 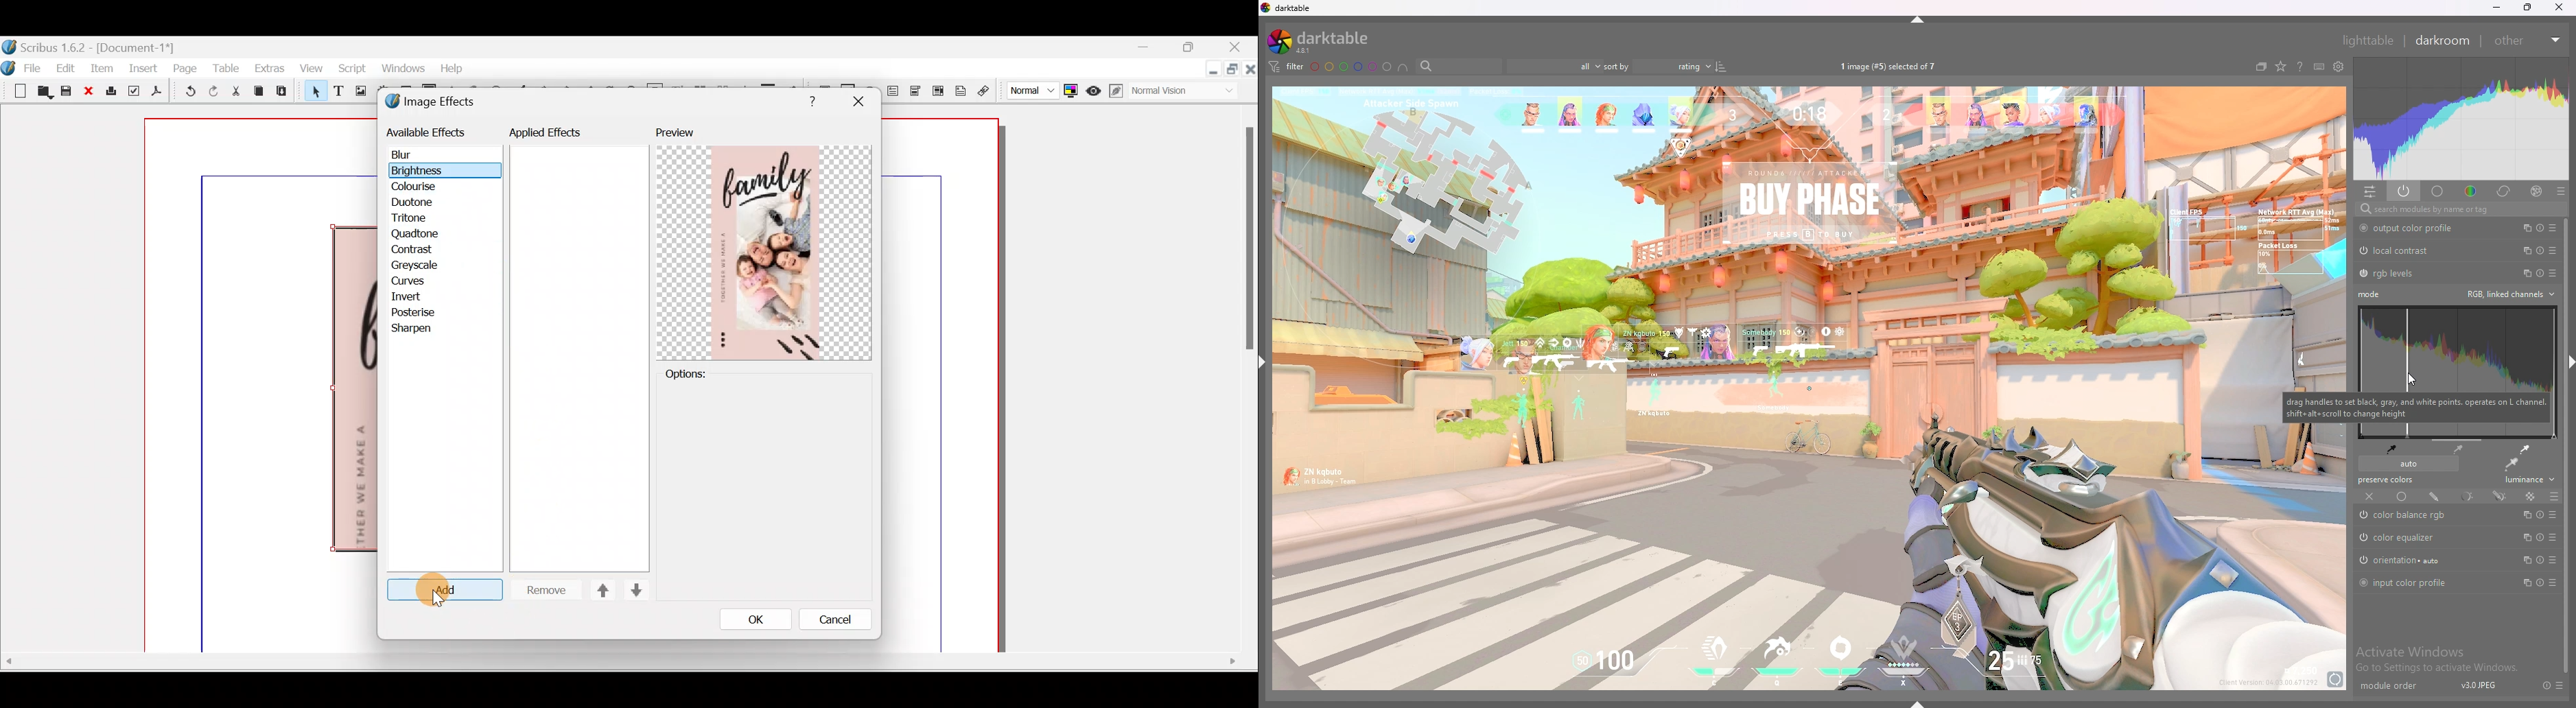 I want to click on Text annotation, so click(x=961, y=89).